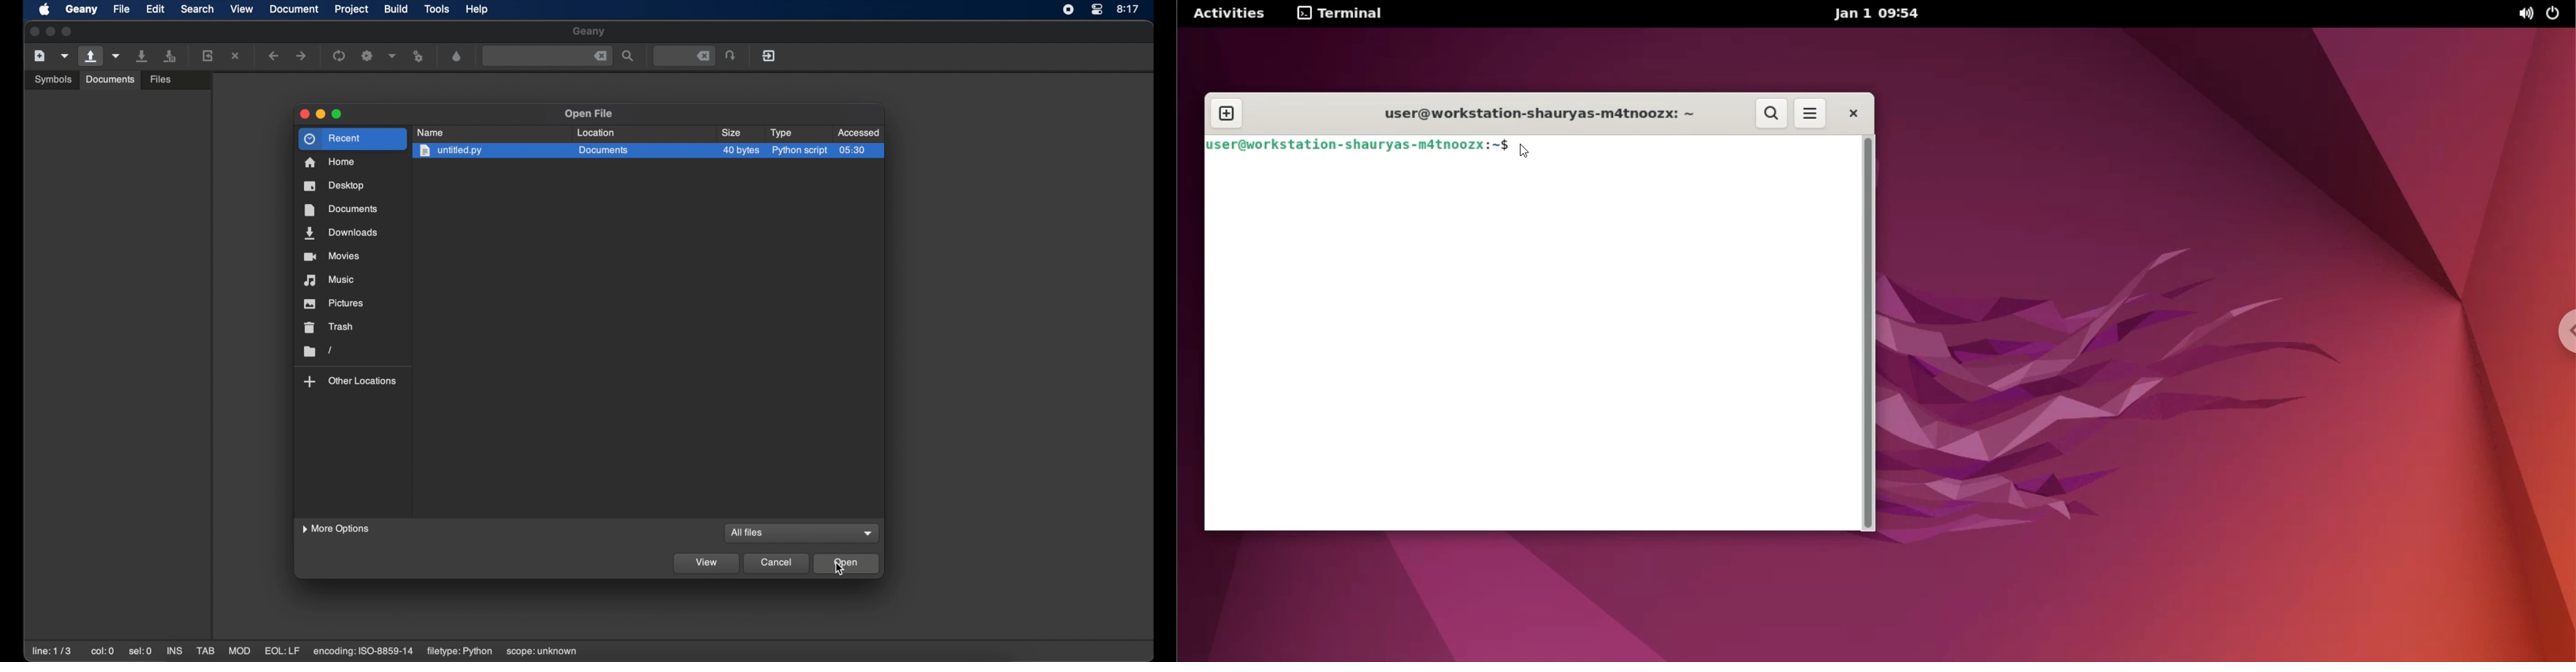  I want to click on size, so click(731, 132).